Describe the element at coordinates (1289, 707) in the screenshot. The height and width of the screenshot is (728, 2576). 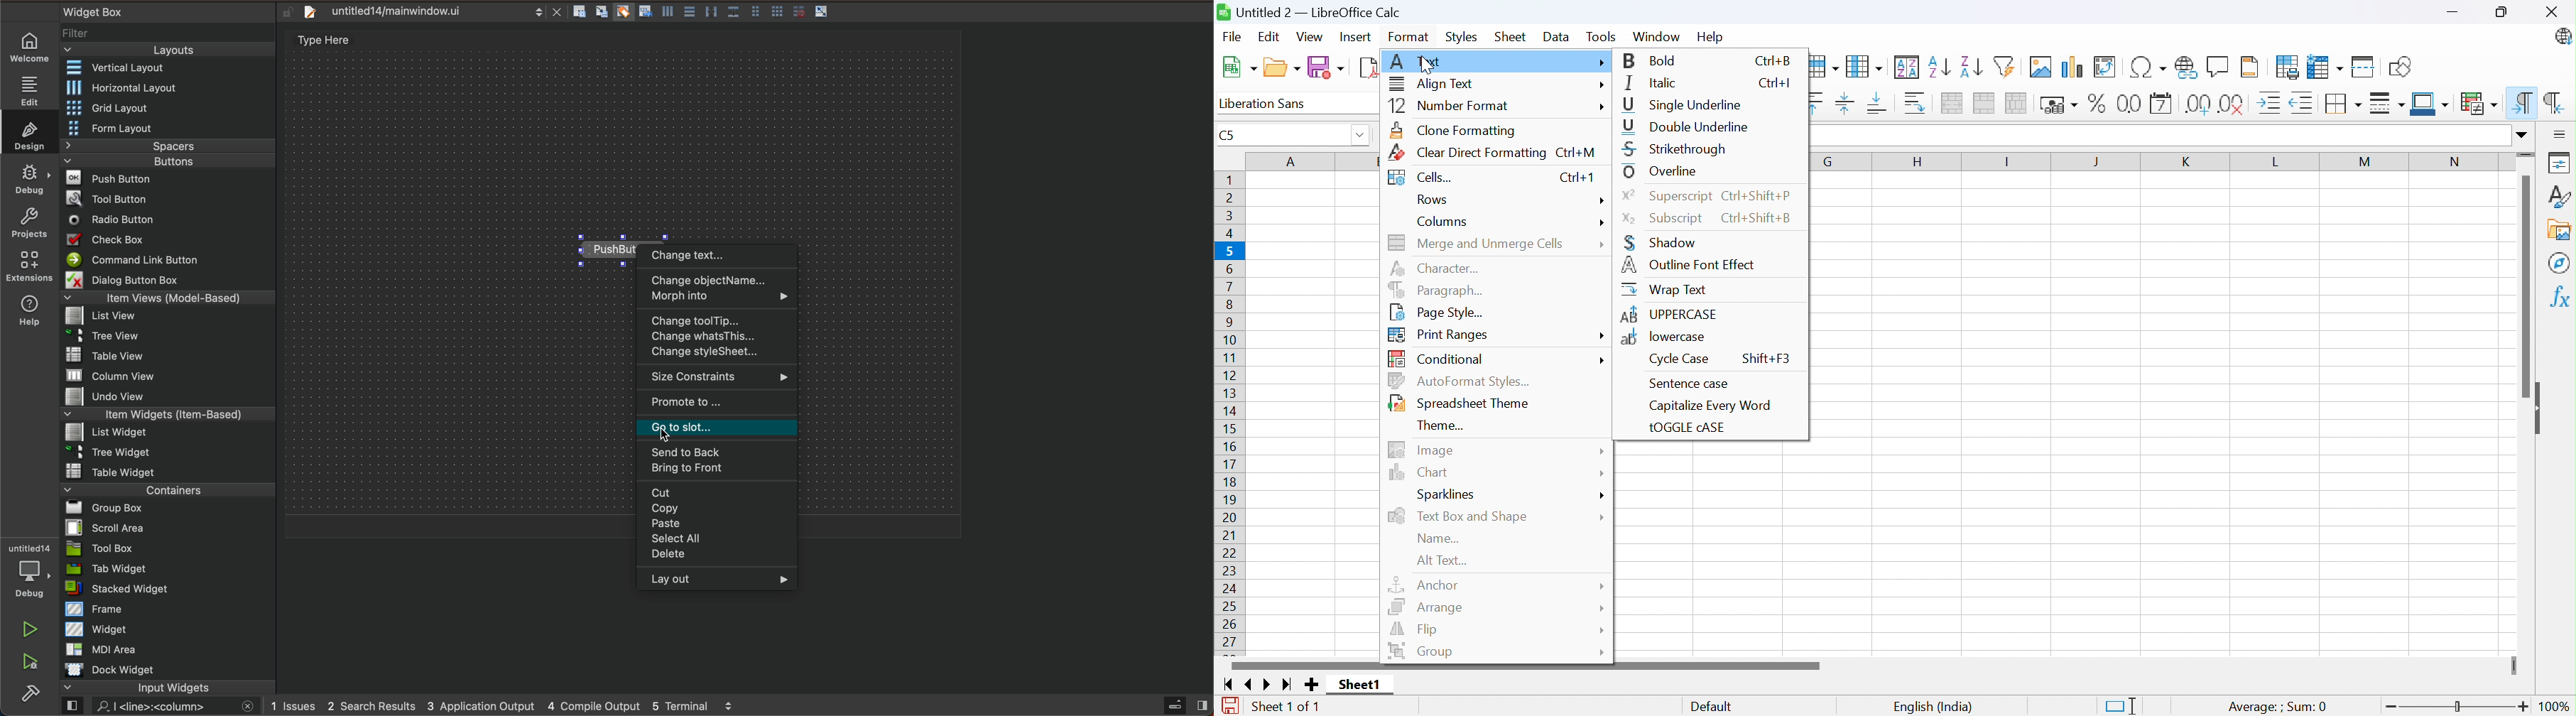
I see `Sheet 1 of 1` at that location.